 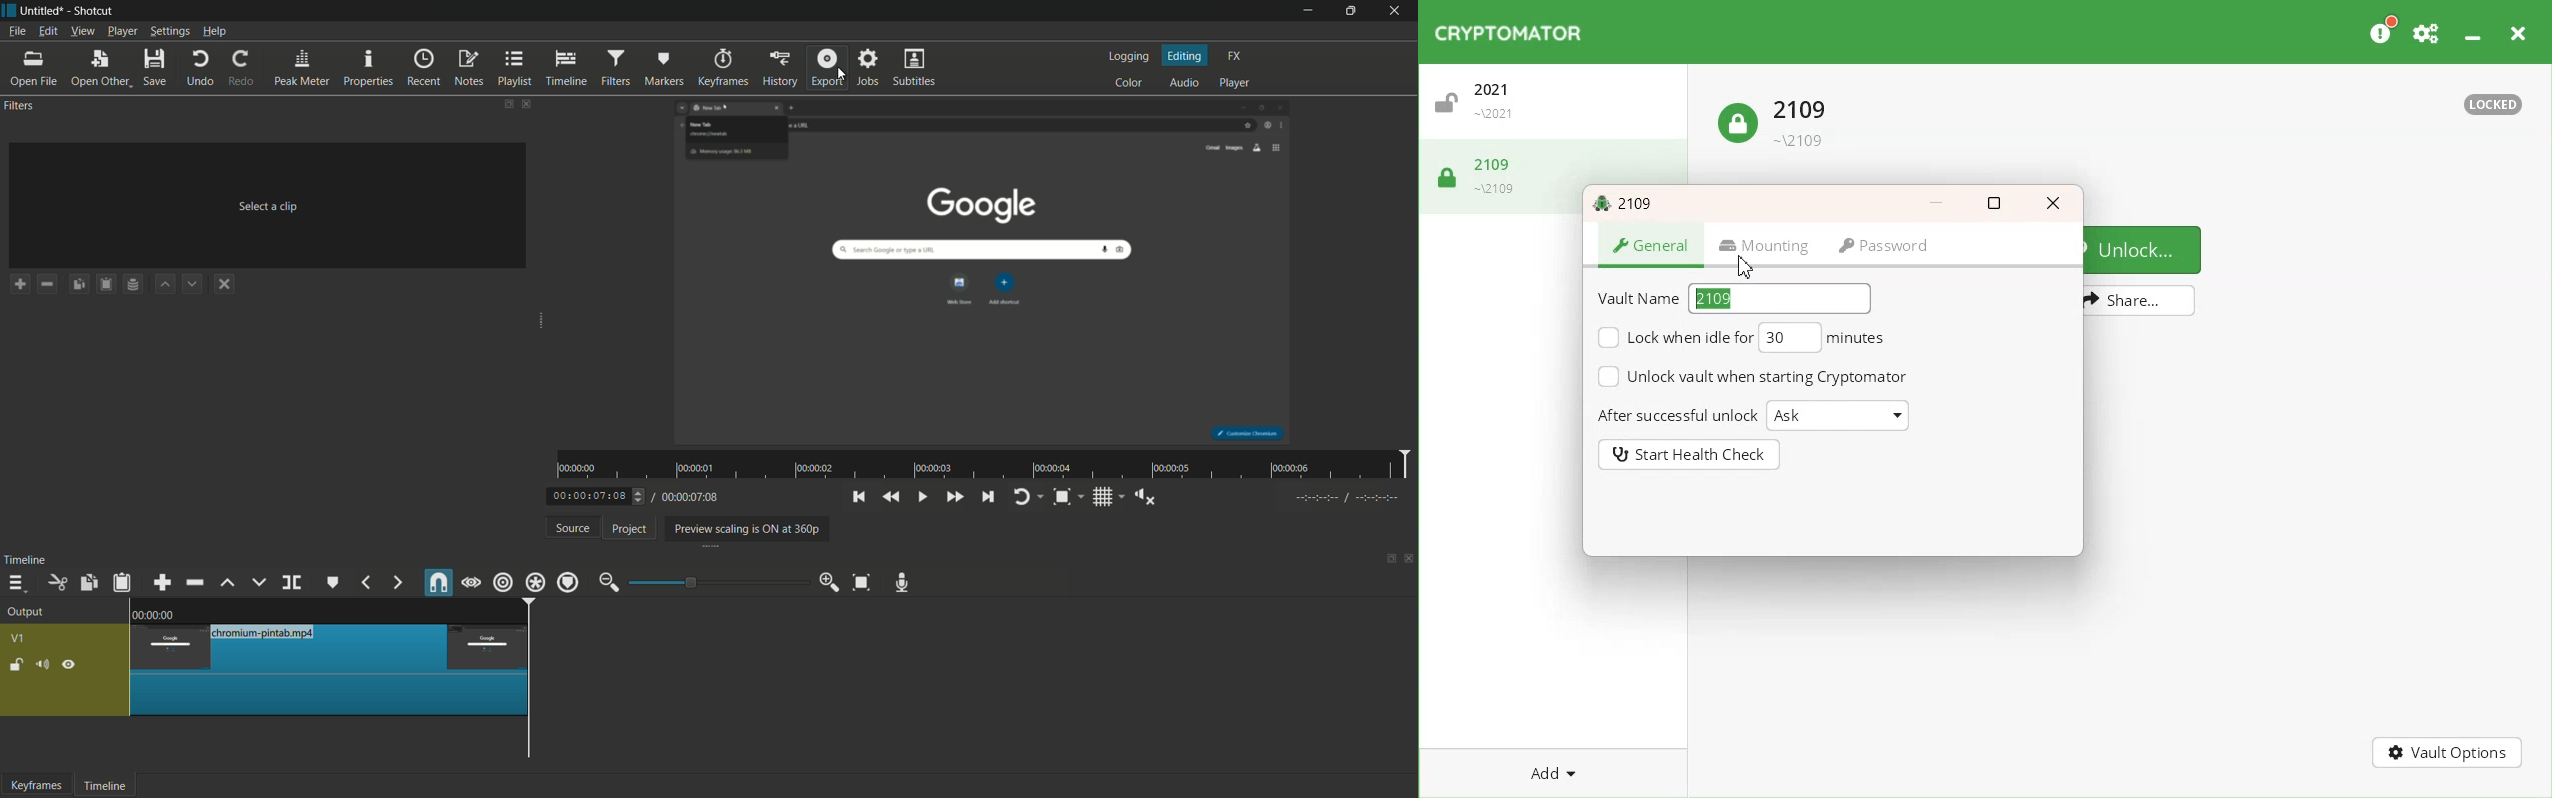 I want to click on timeline, so click(x=567, y=68).